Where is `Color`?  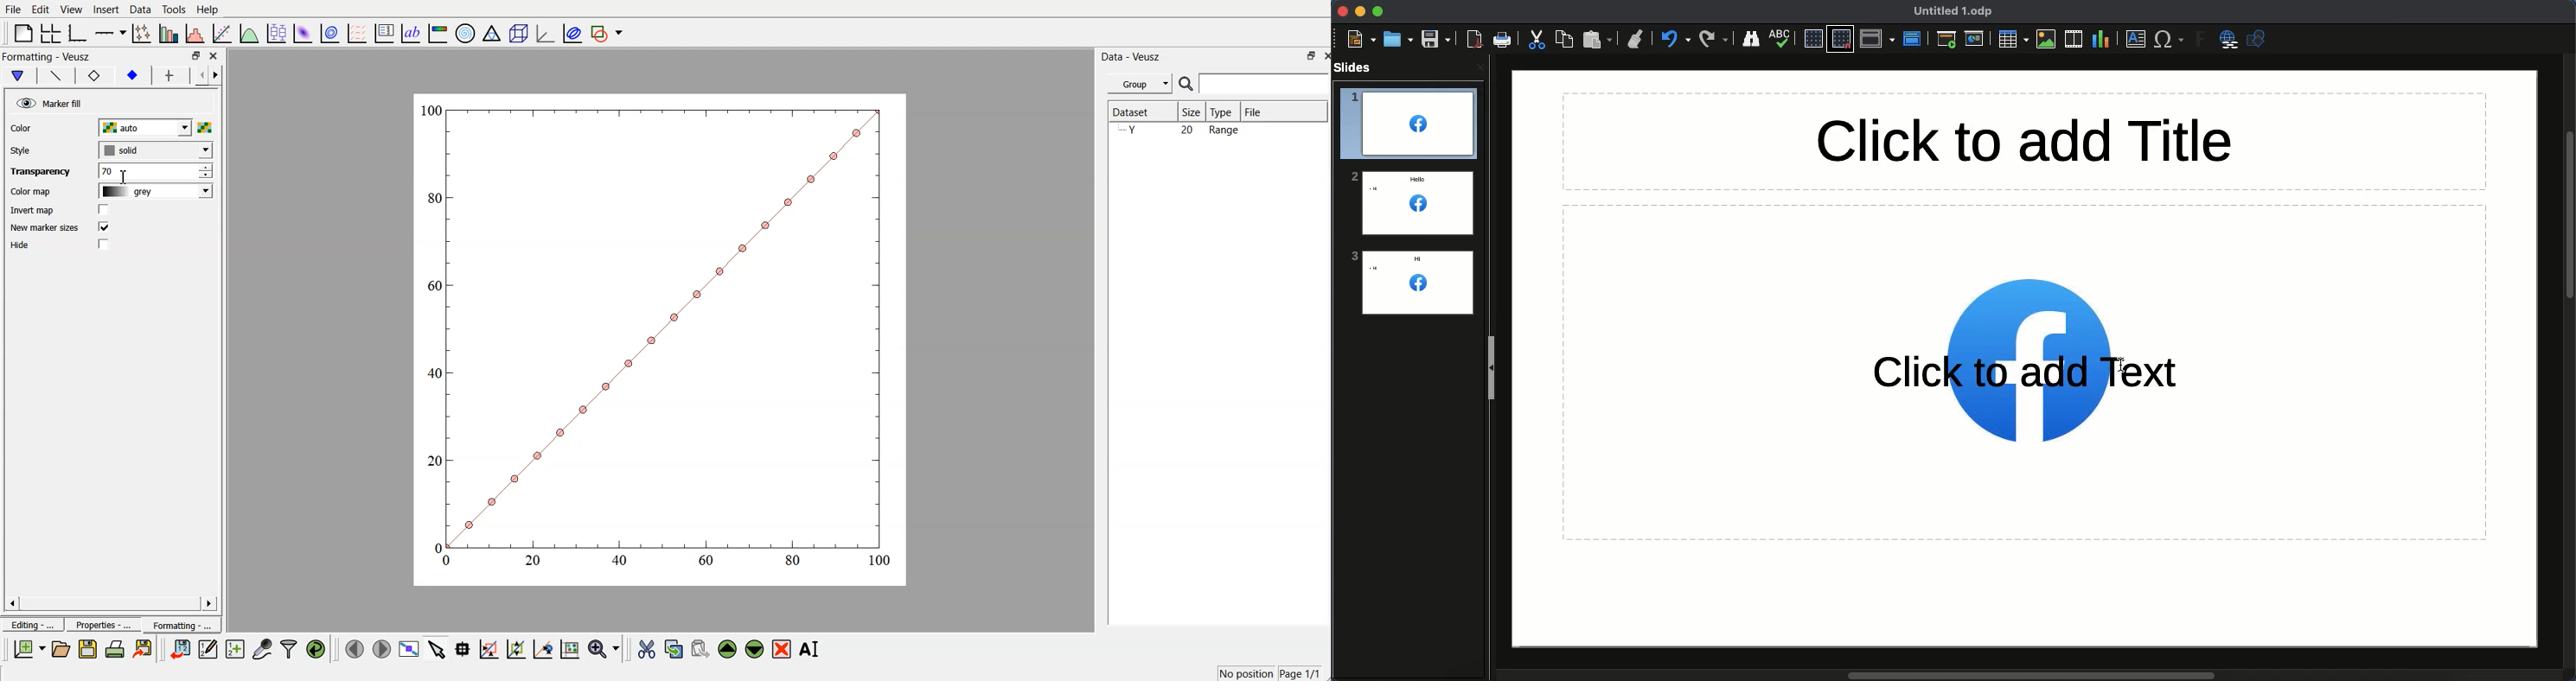 Color is located at coordinates (24, 128).